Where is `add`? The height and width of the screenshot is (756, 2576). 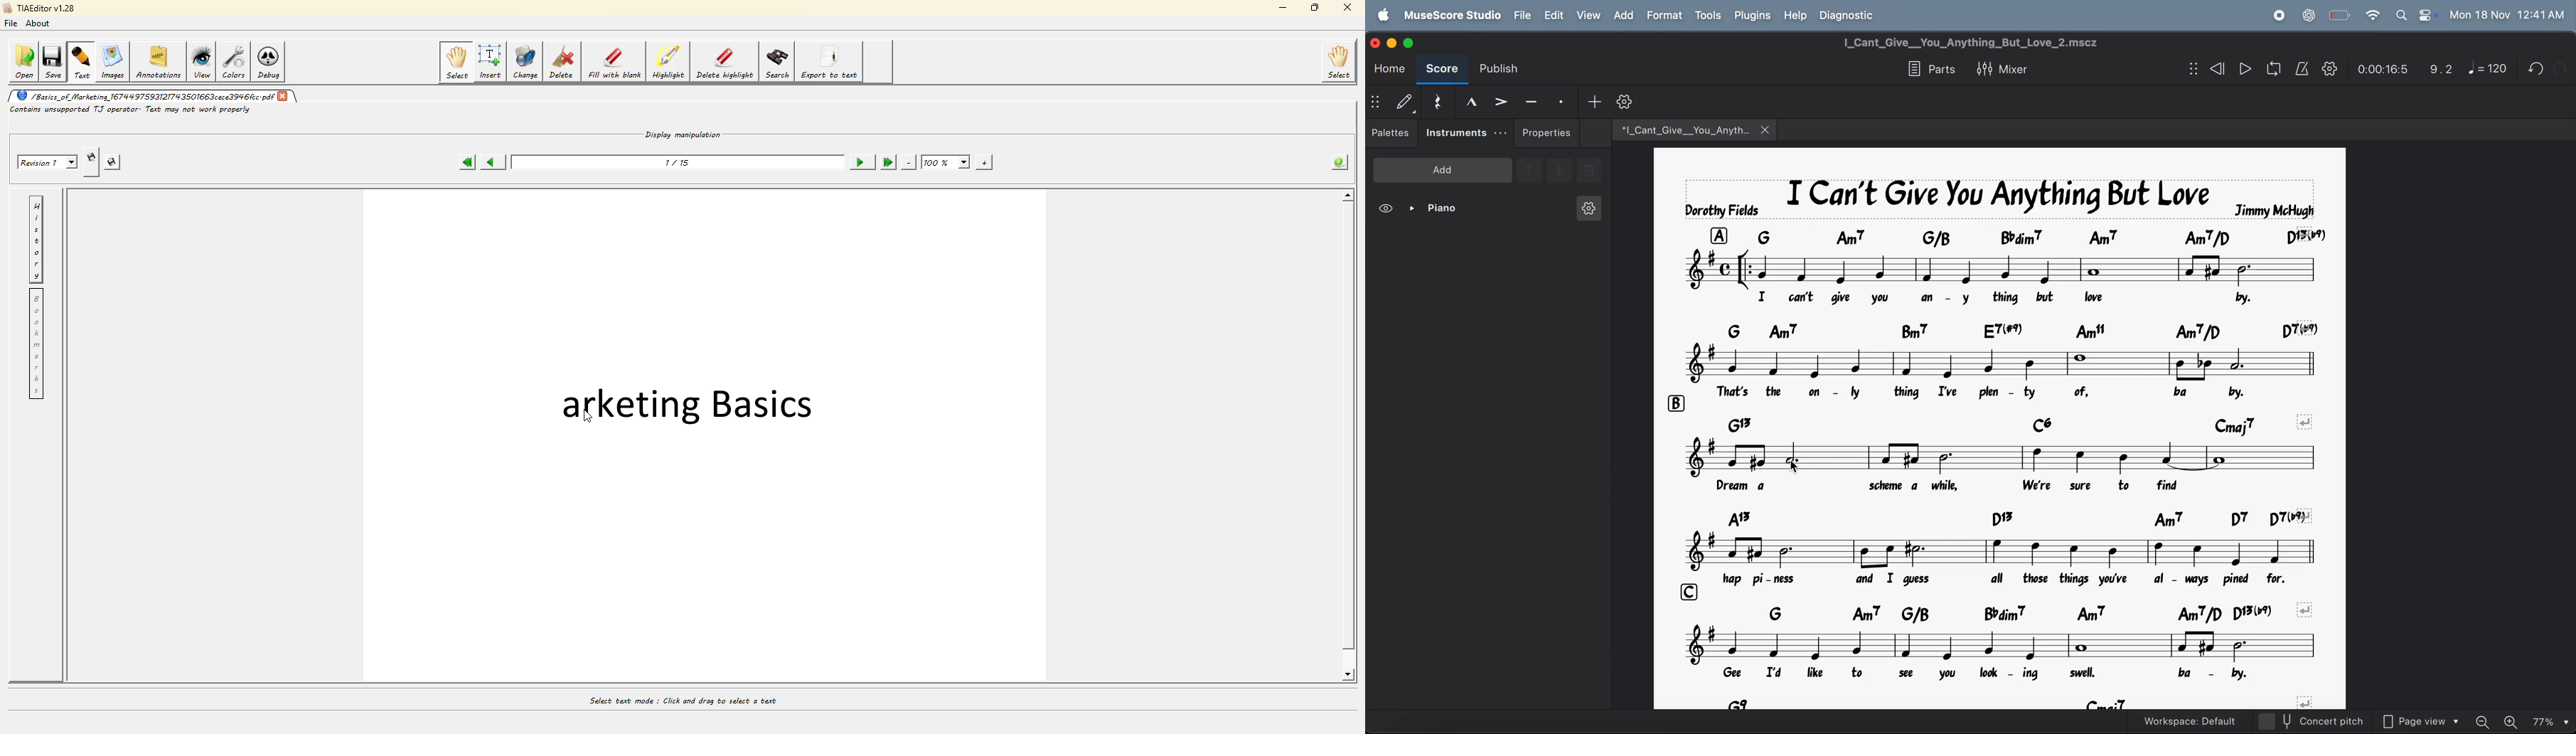
add is located at coordinates (1624, 17).